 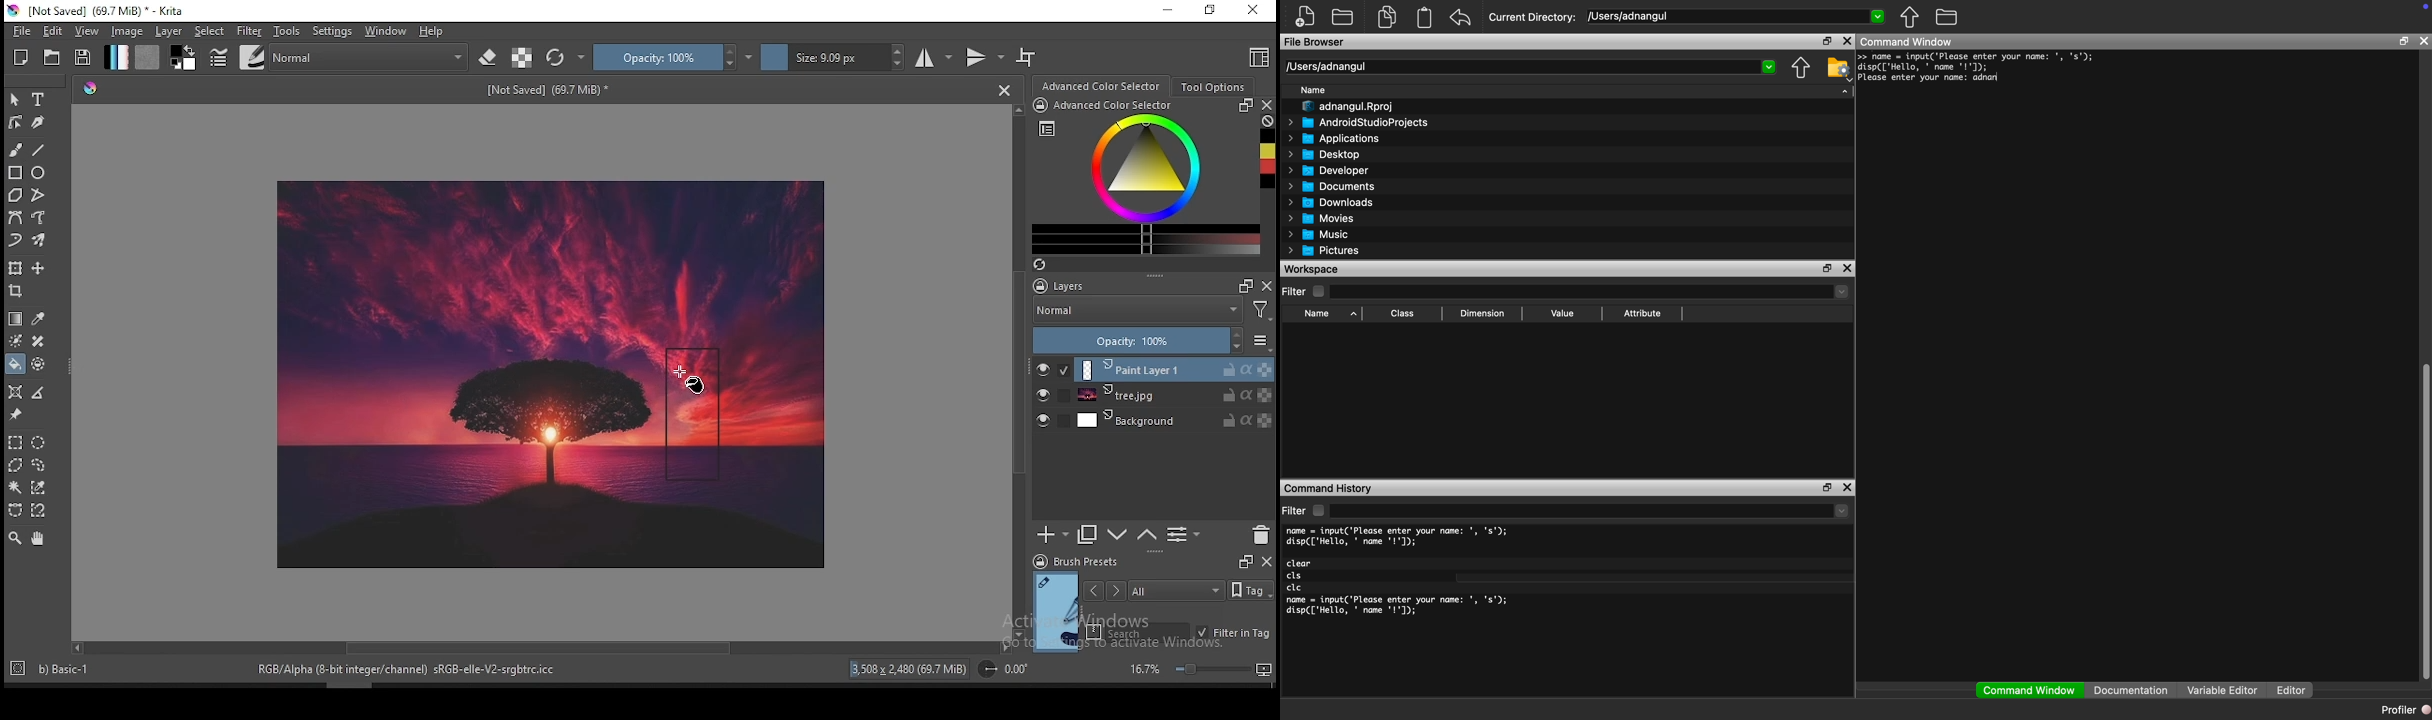 What do you see at coordinates (1349, 107) in the screenshot?
I see `adnangul.Rproj` at bounding box center [1349, 107].